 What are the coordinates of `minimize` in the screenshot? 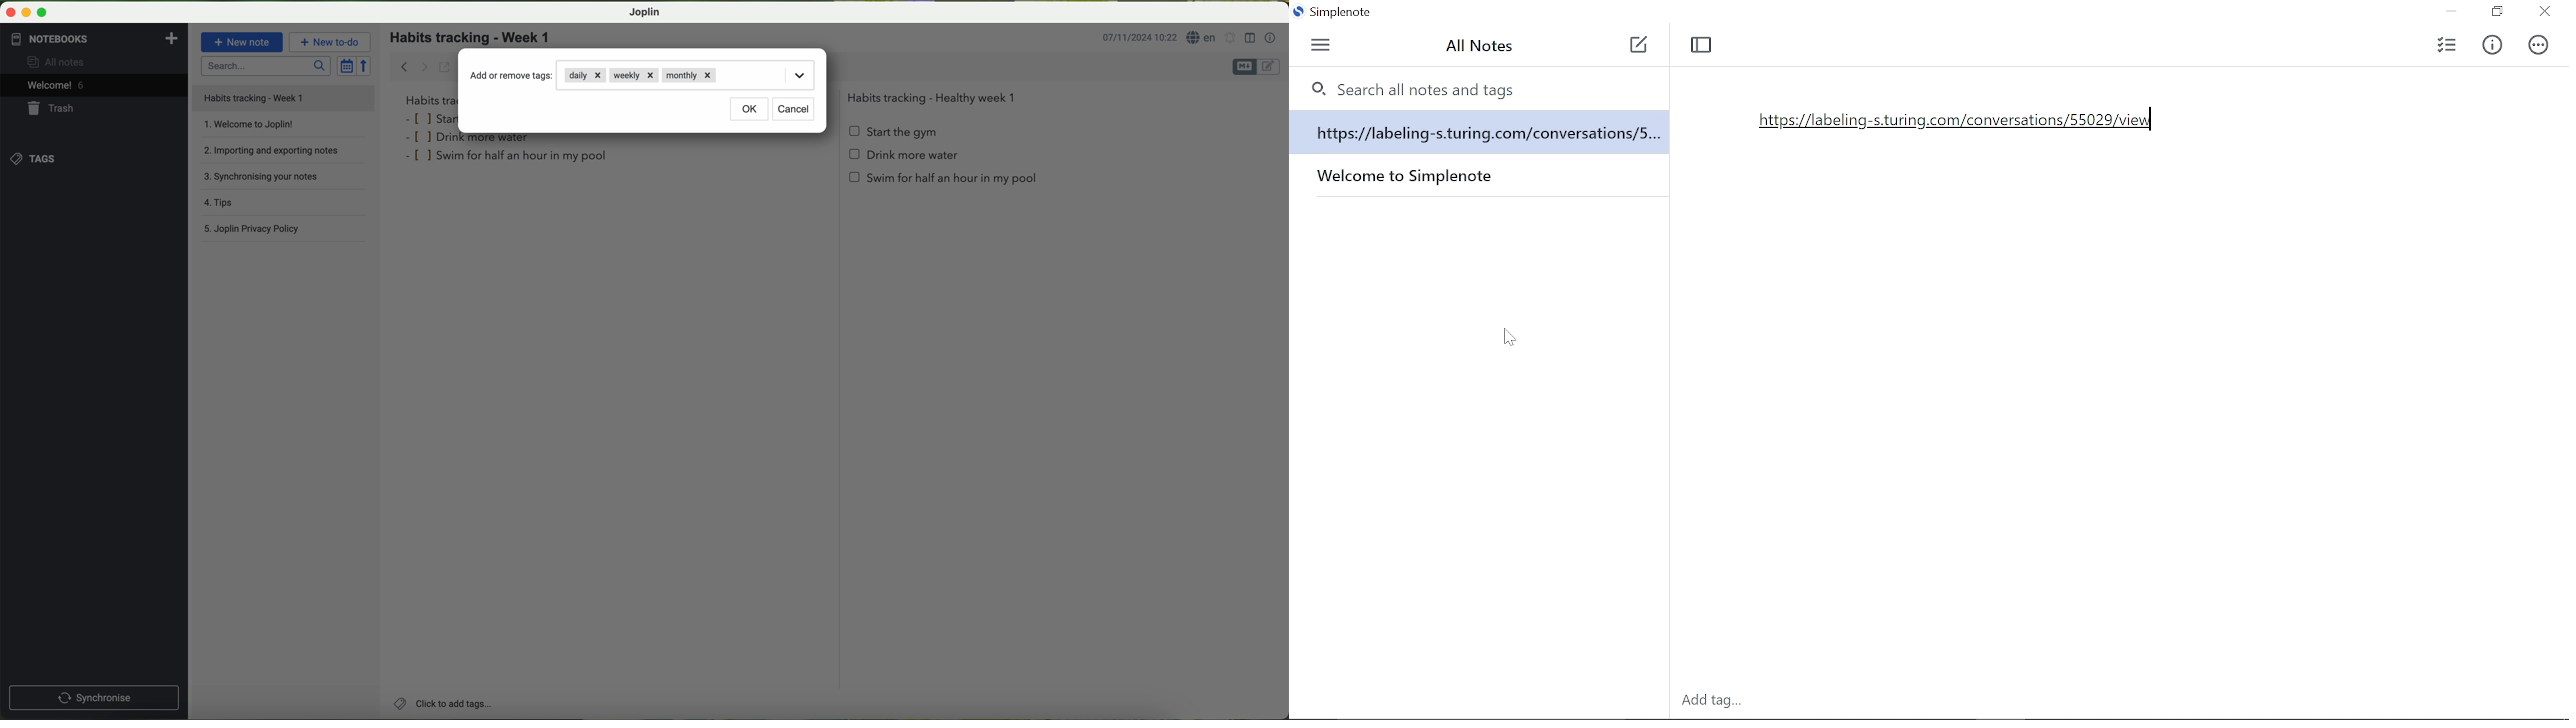 It's located at (24, 11).